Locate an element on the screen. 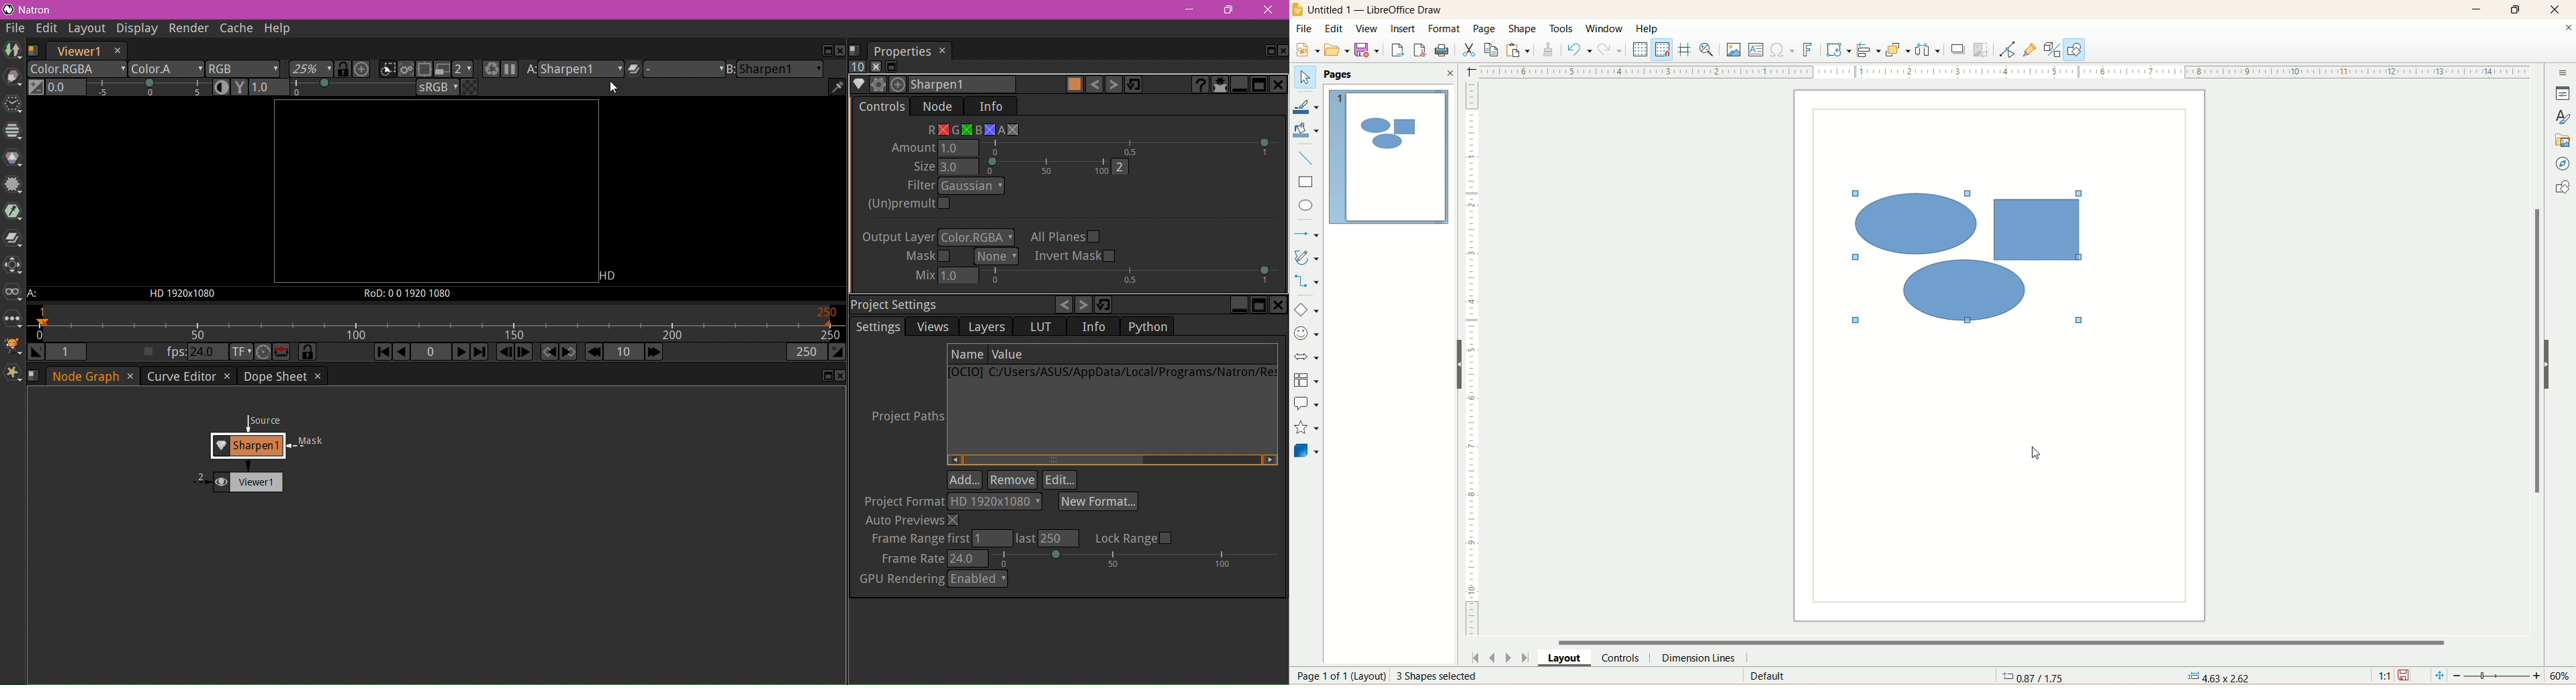  group object selected is located at coordinates (1453, 678).